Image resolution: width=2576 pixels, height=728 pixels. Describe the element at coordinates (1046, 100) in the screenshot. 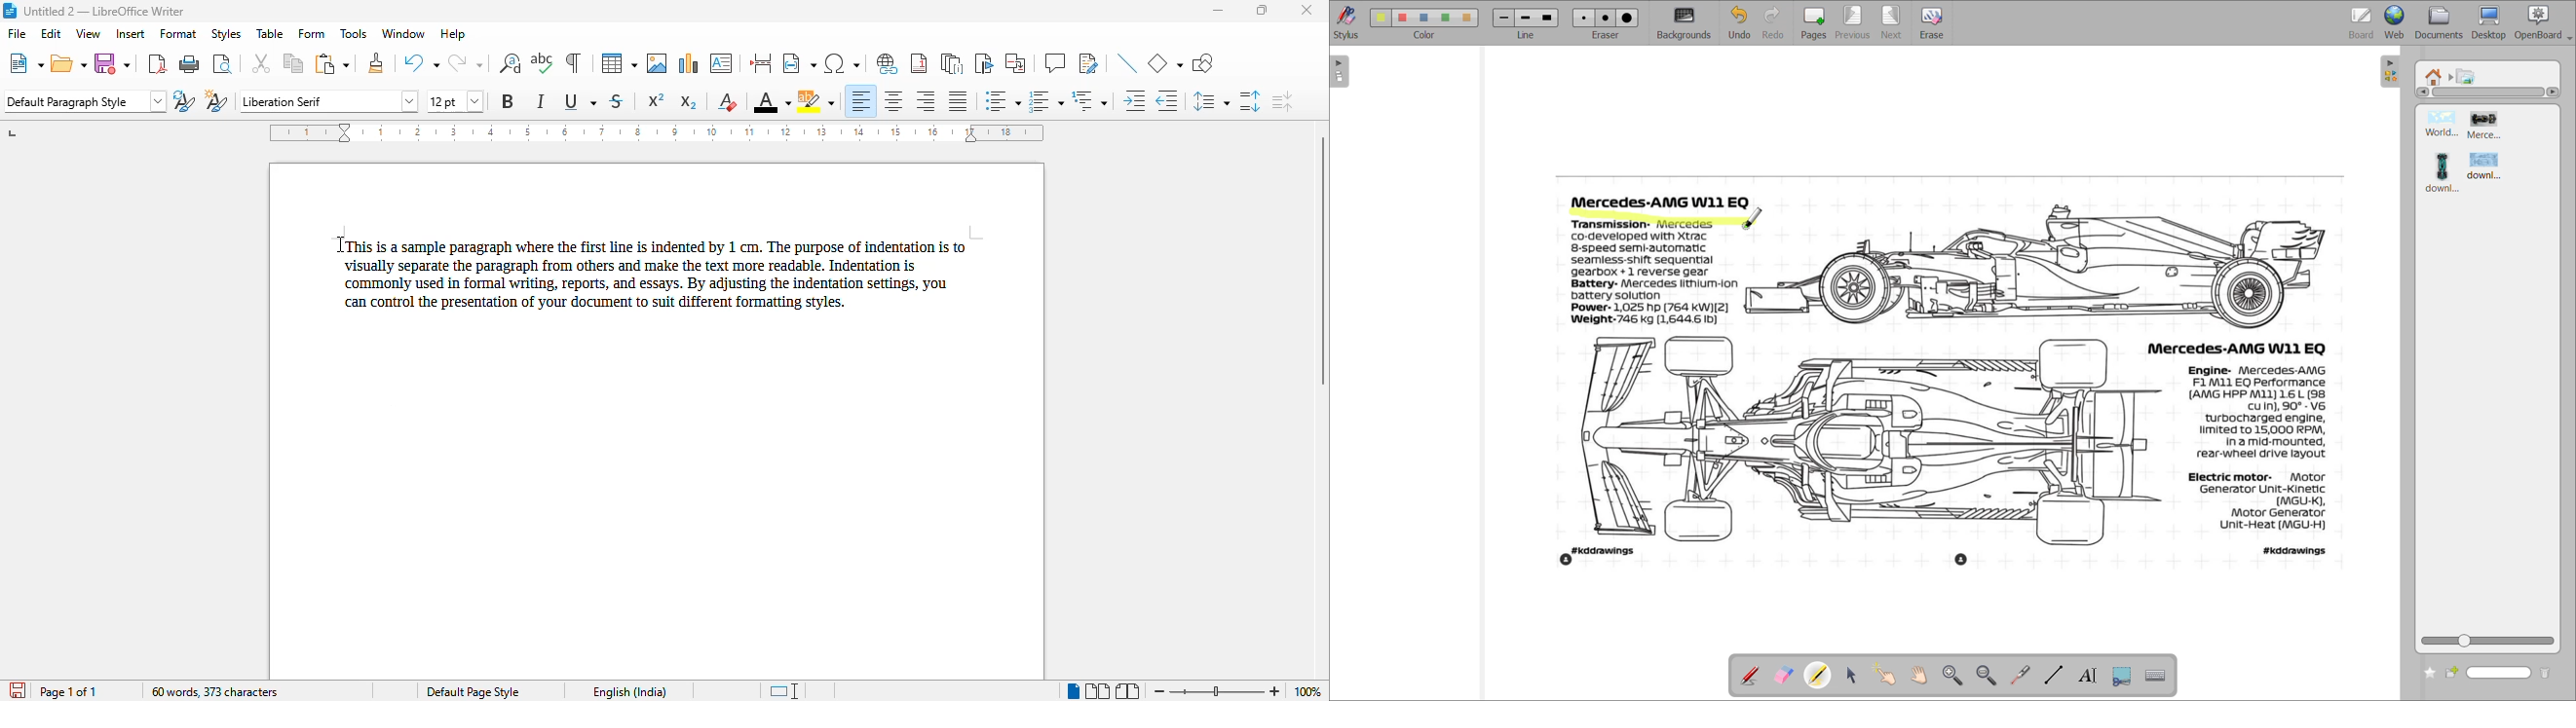

I see `toggle ordered list` at that location.